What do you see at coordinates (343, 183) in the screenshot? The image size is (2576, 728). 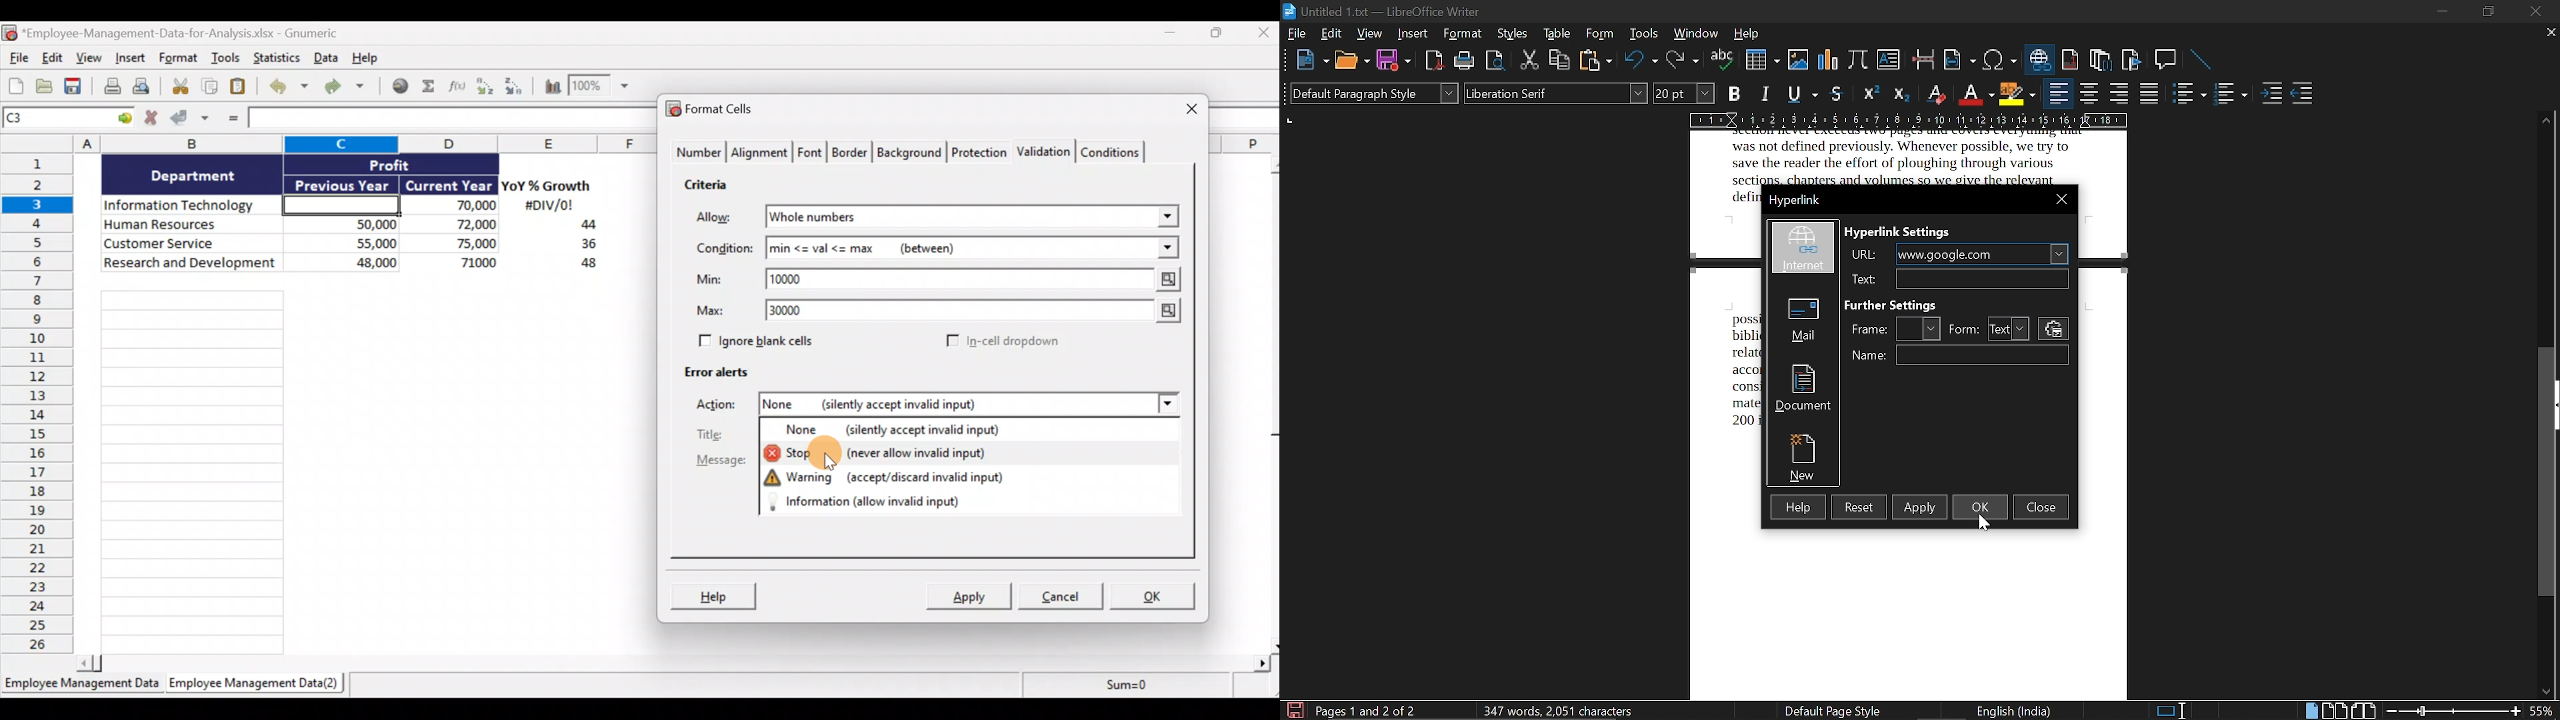 I see `Previous Year` at bounding box center [343, 183].